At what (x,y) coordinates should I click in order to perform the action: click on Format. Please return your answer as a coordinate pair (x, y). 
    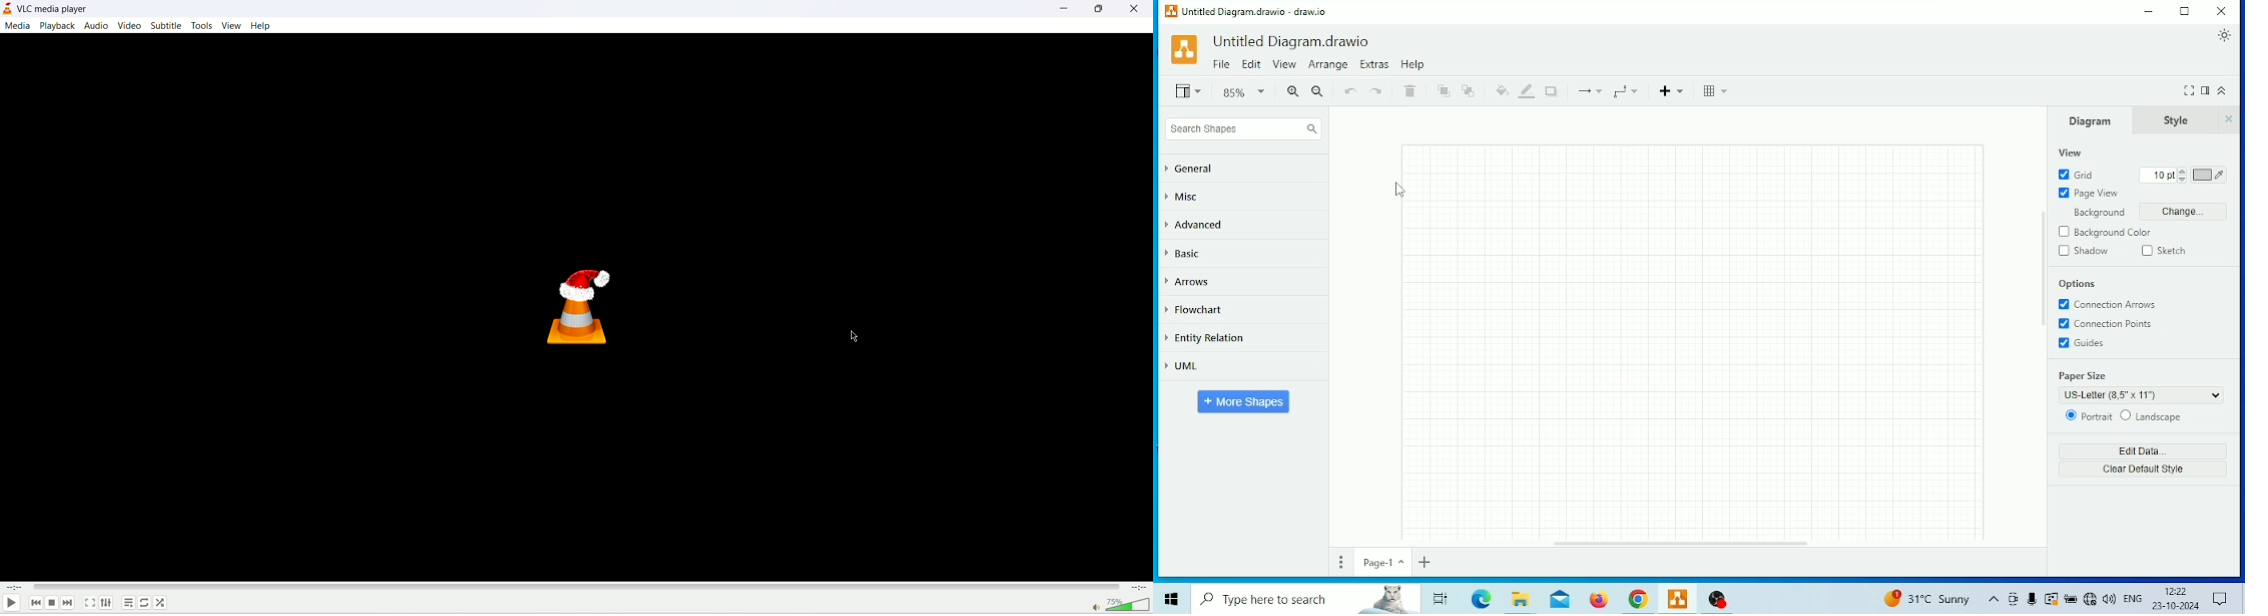
    Looking at the image, I should click on (2205, 91).